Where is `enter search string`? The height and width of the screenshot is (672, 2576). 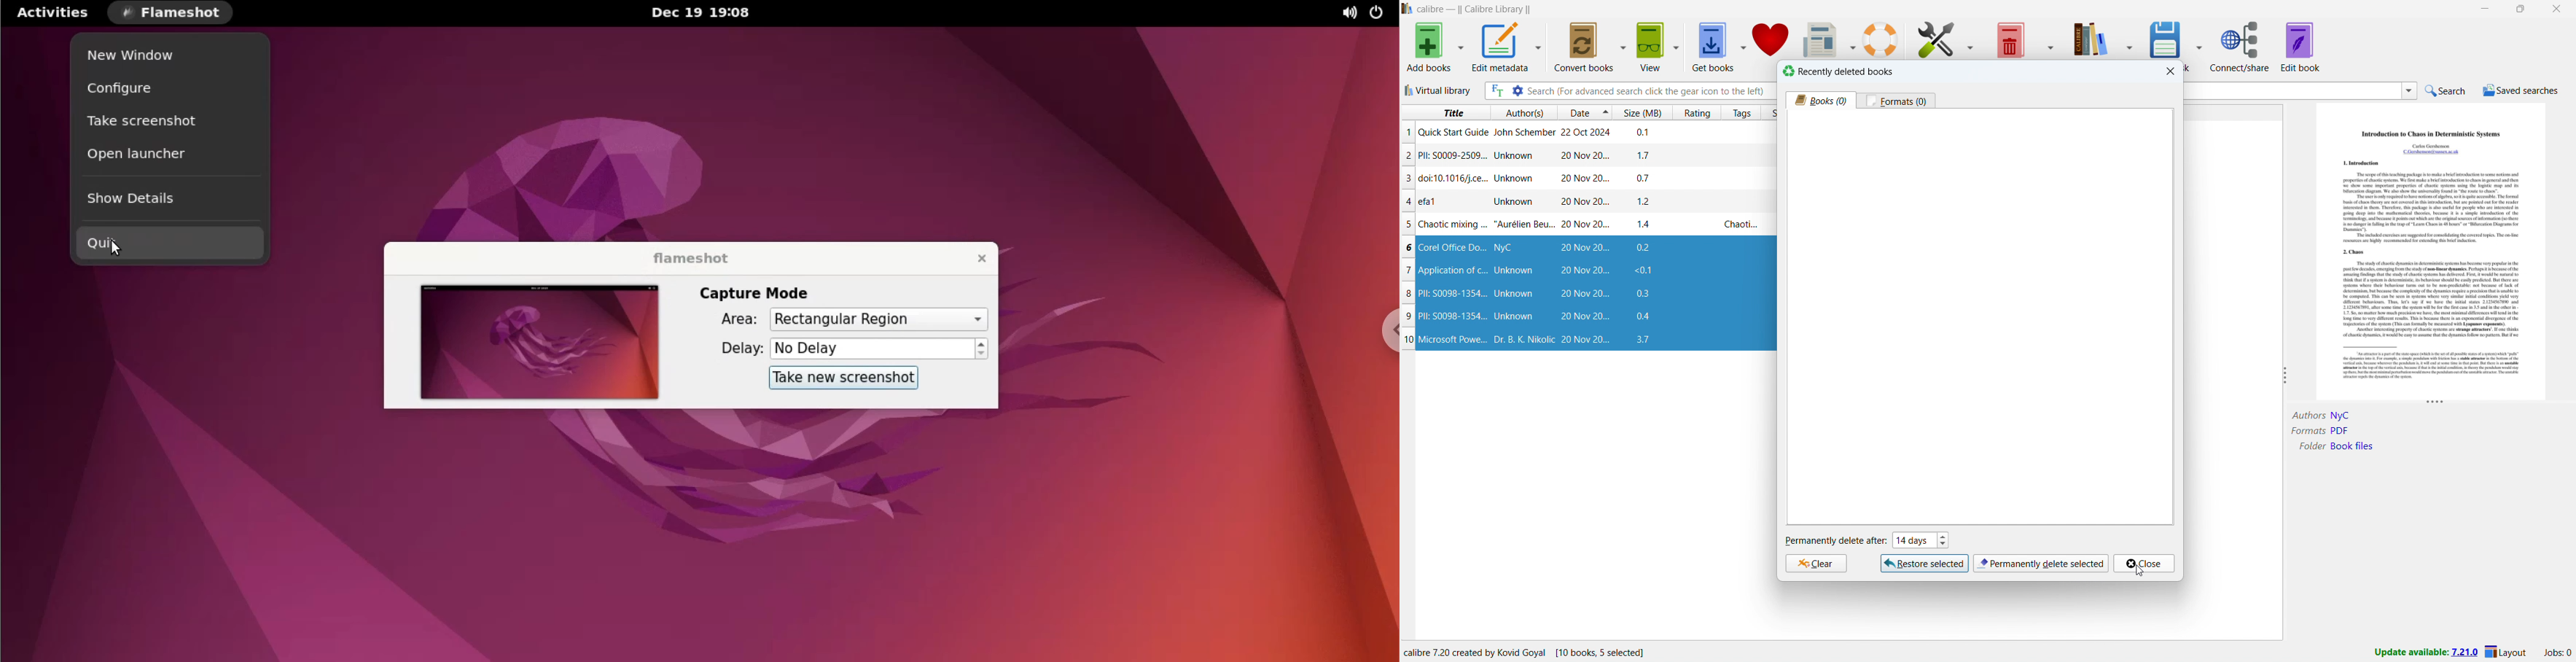 enter search string is located at coordinates (1650, 91).